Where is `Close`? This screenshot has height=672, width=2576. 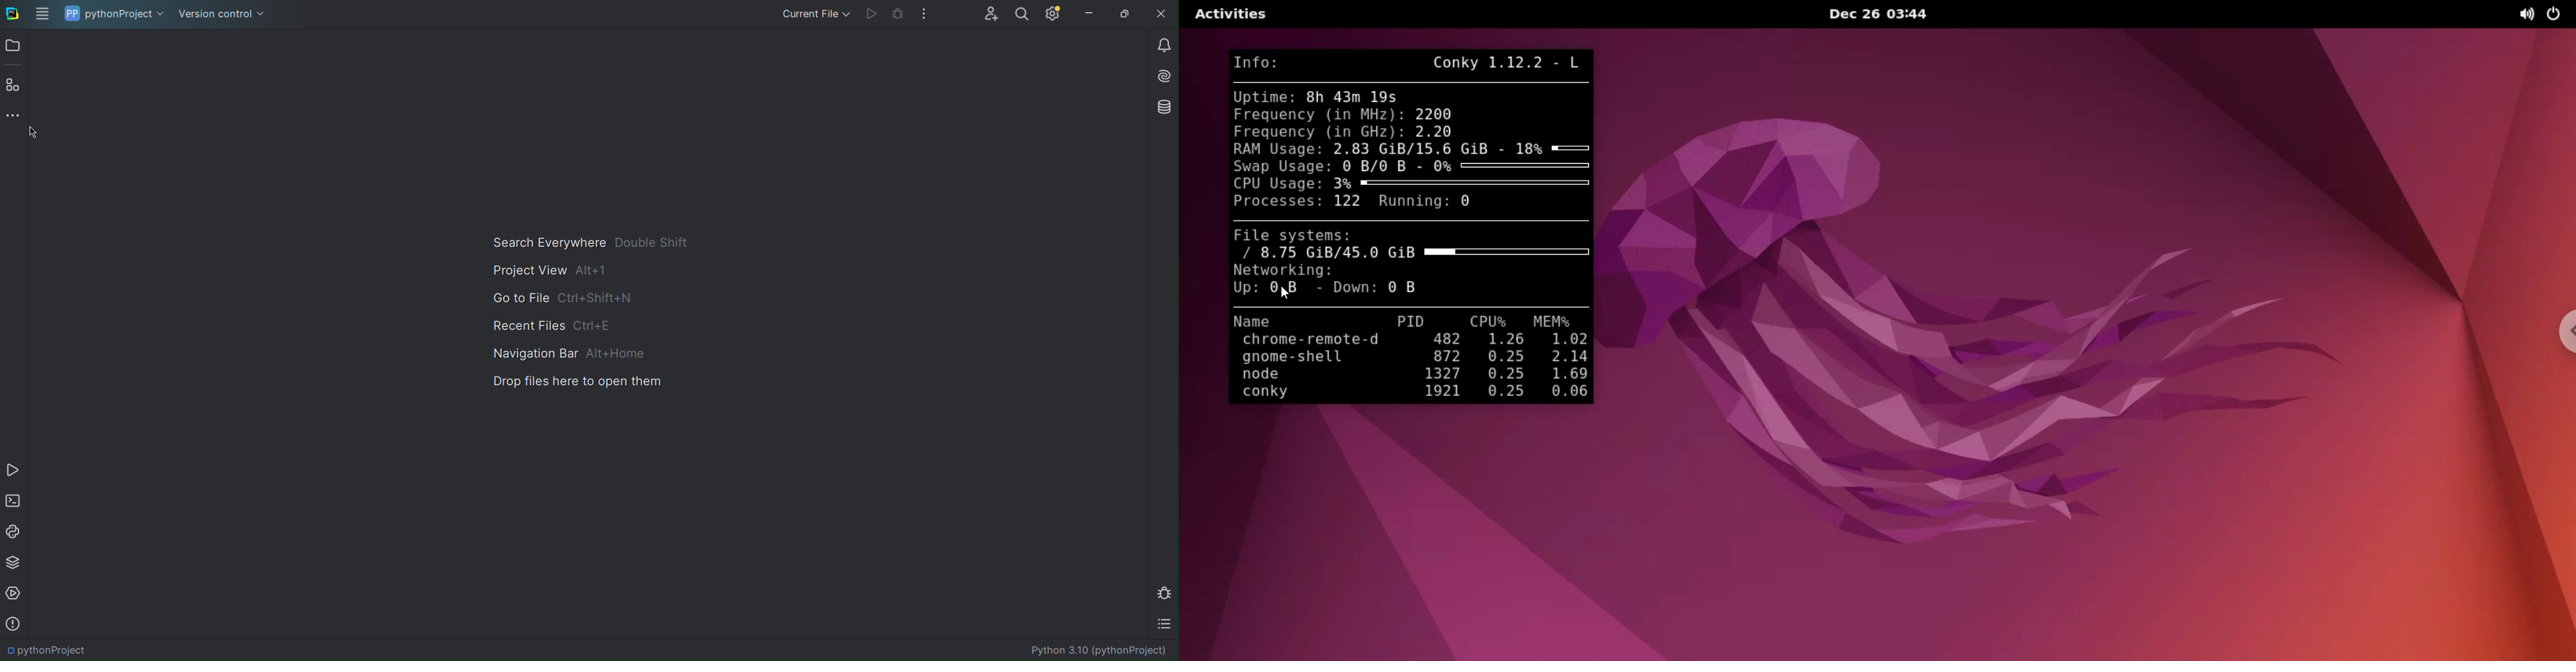 Close is located at coordinates (1163, 15).